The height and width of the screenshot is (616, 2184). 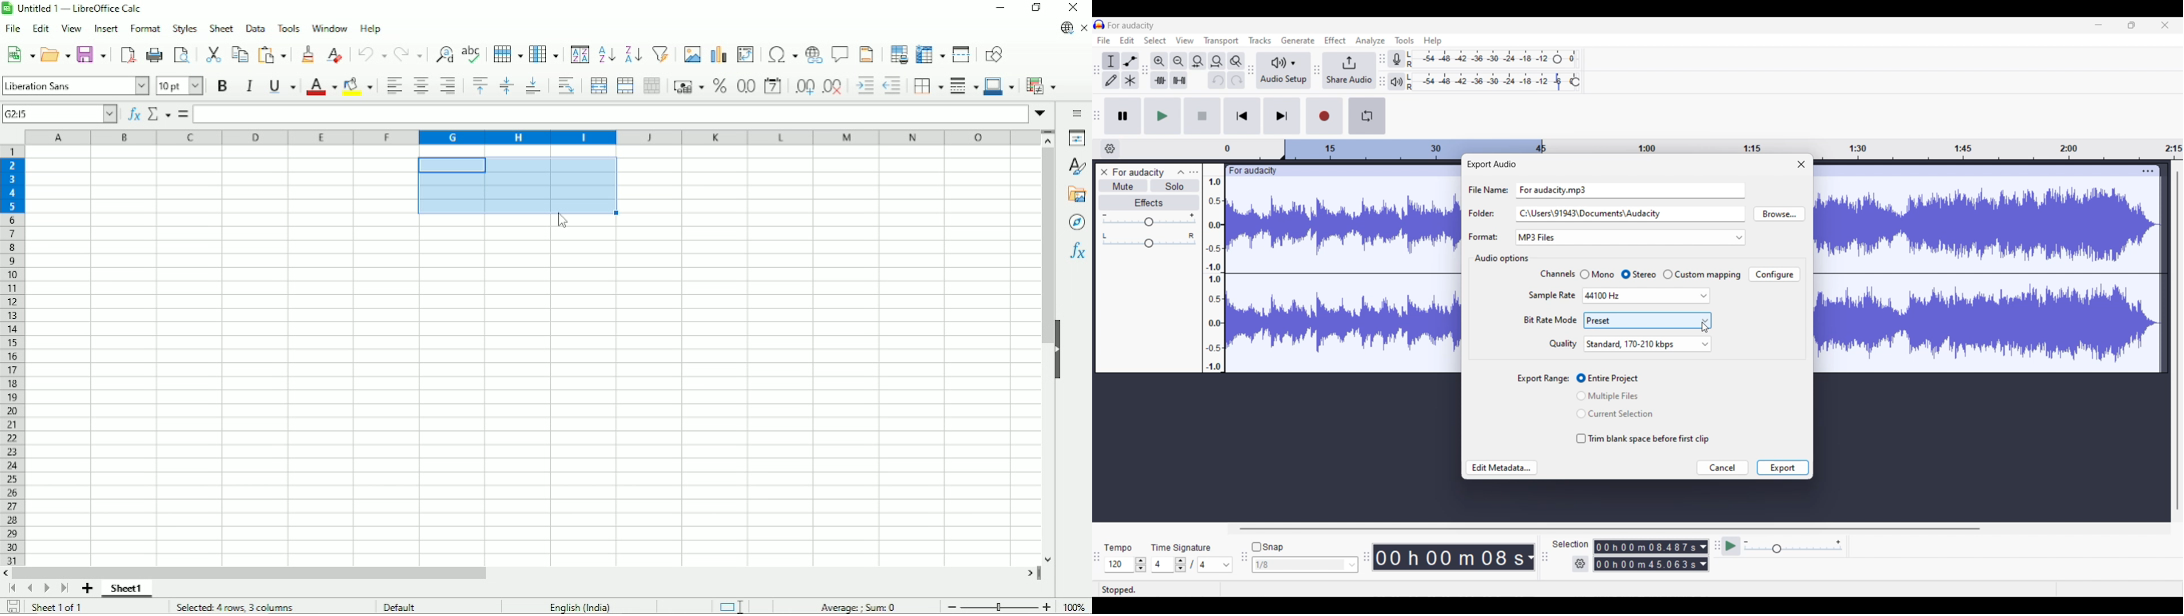 I want to click on Column, so click(x=545, y=53).